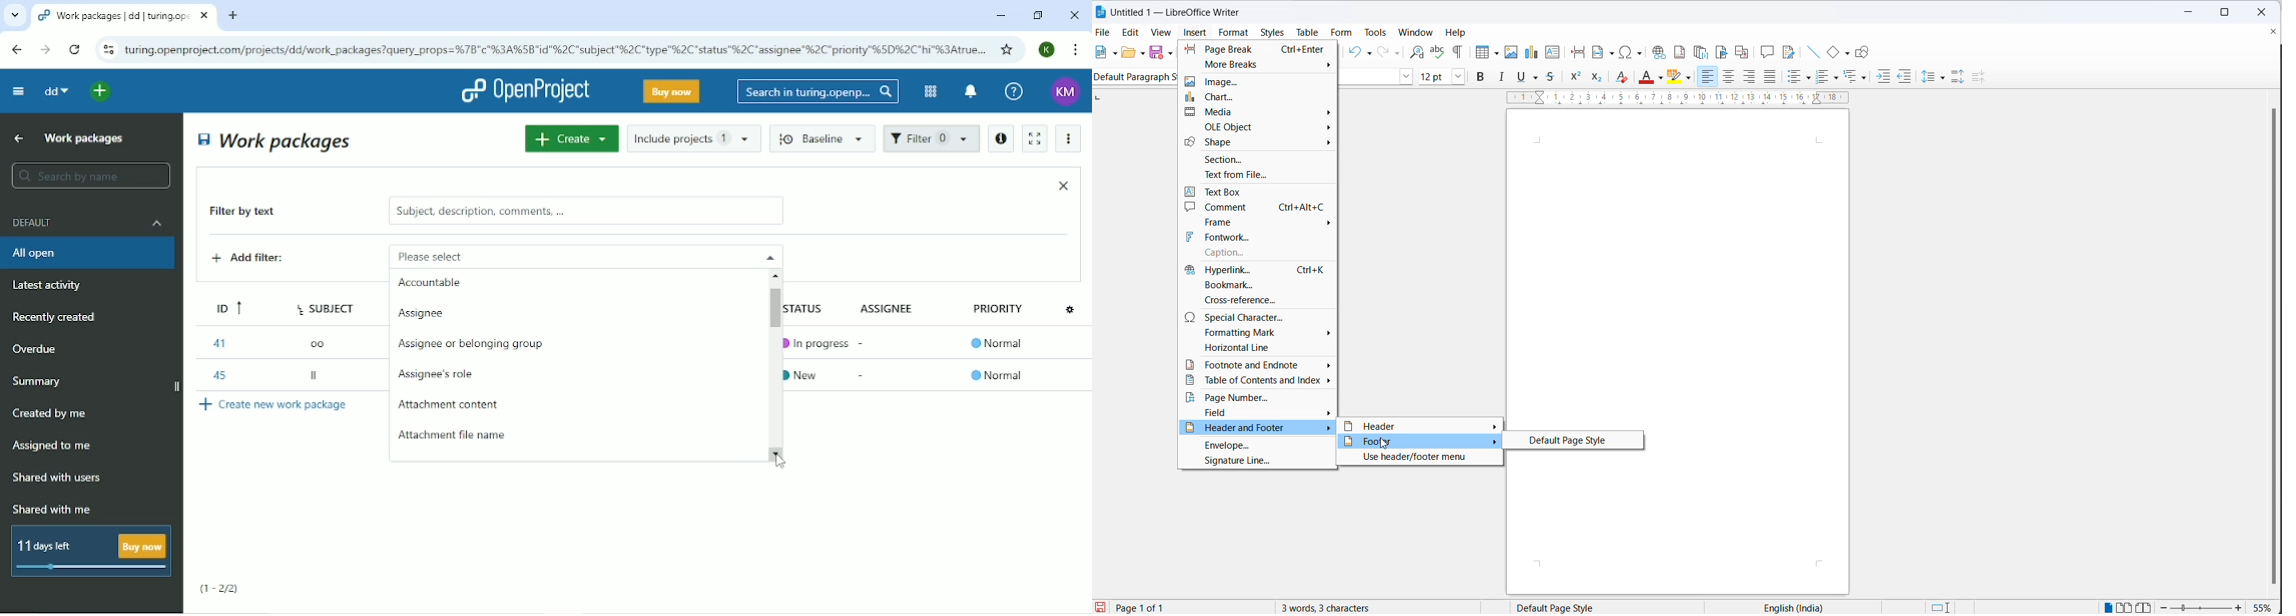 This screenshot has width=2296, height=616. What do you see at coordinates (1578, 440) in the screenshot?
I see `default page style` at bounding box center [1578, 440].